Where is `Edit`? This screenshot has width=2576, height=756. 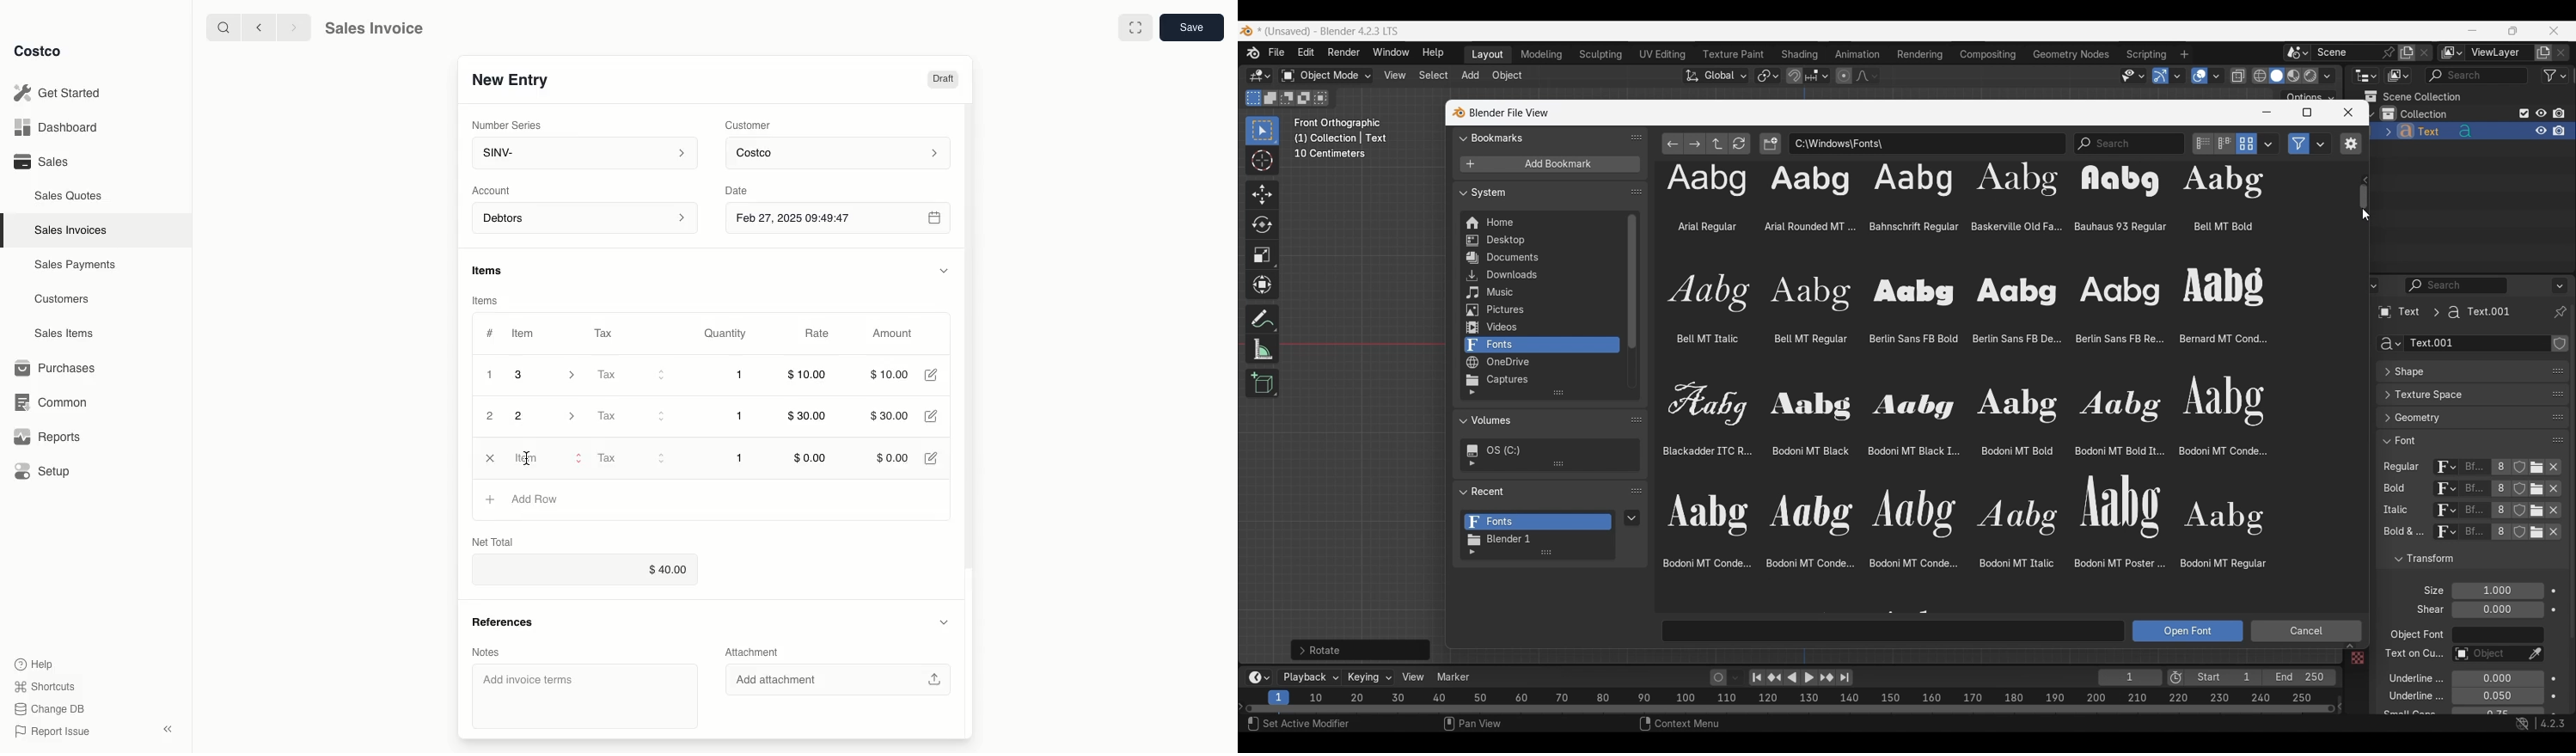
Edit is located at coordinates (933, 375).